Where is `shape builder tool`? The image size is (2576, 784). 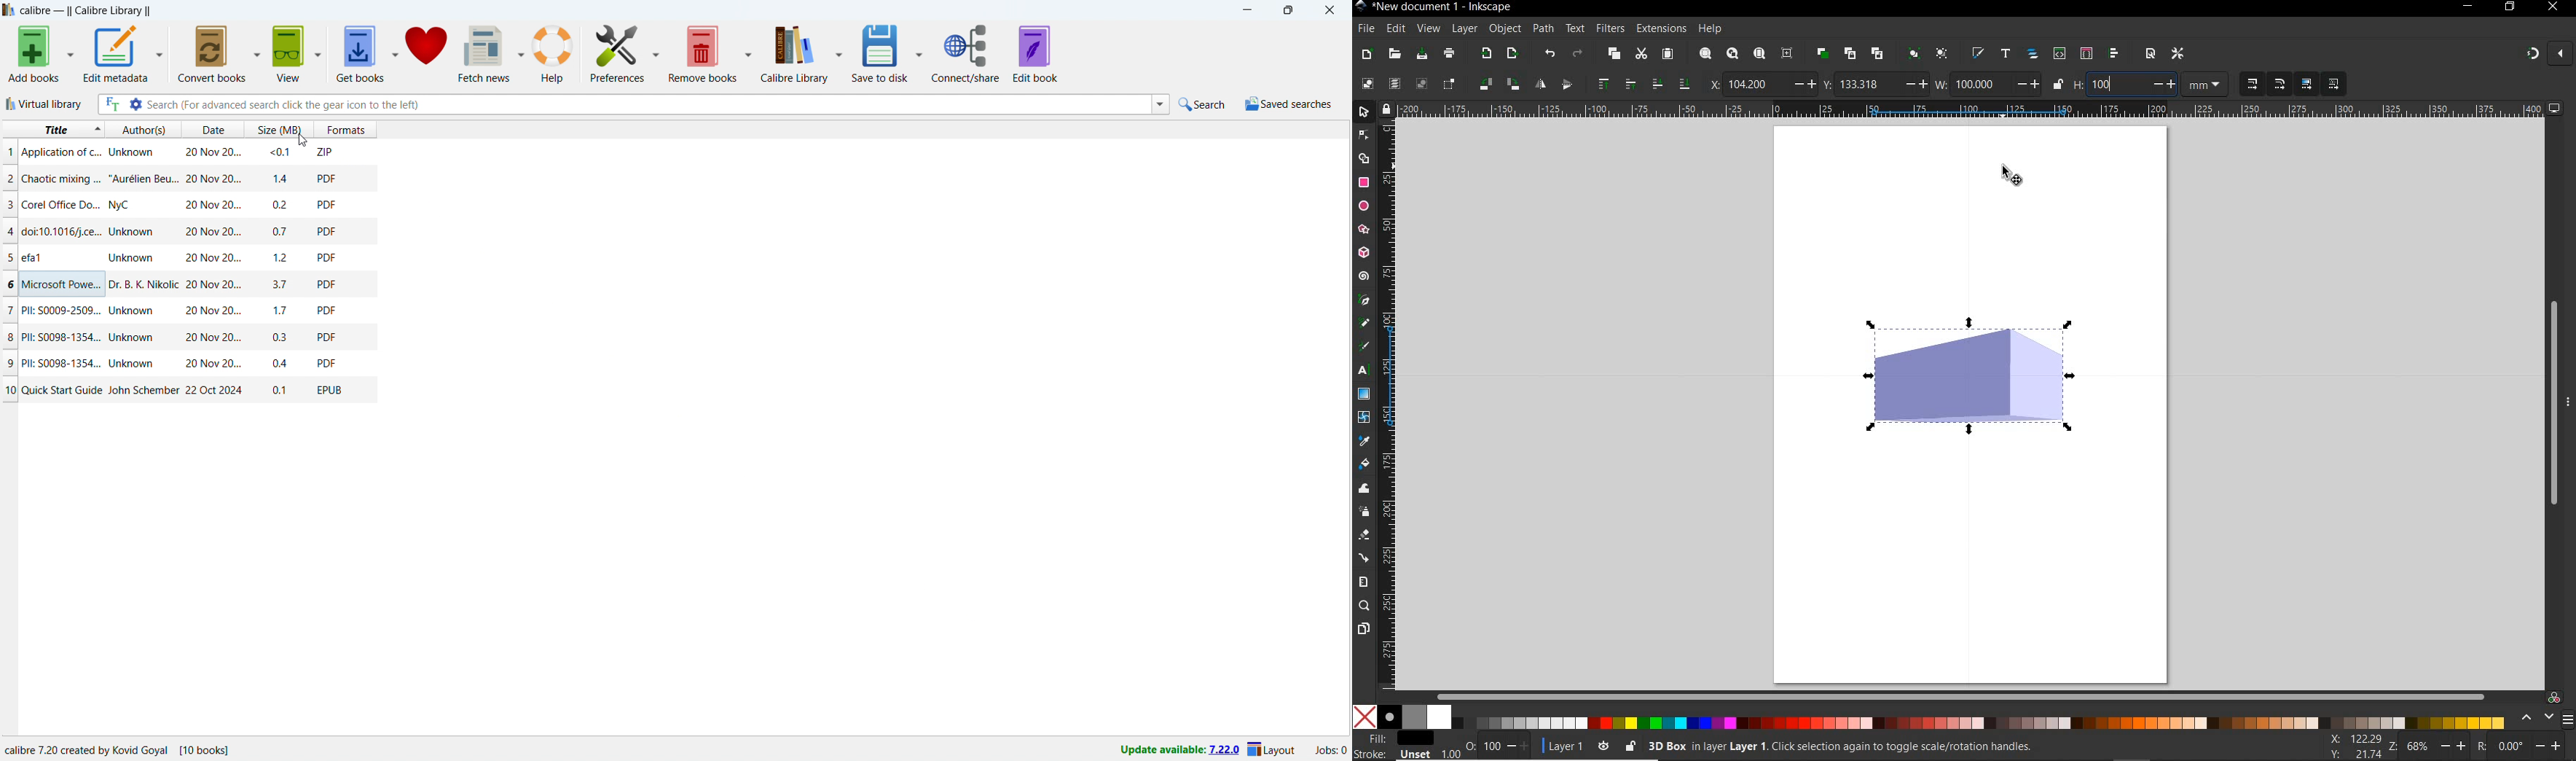 shape builder tool is located at coordinates (1366, 159).